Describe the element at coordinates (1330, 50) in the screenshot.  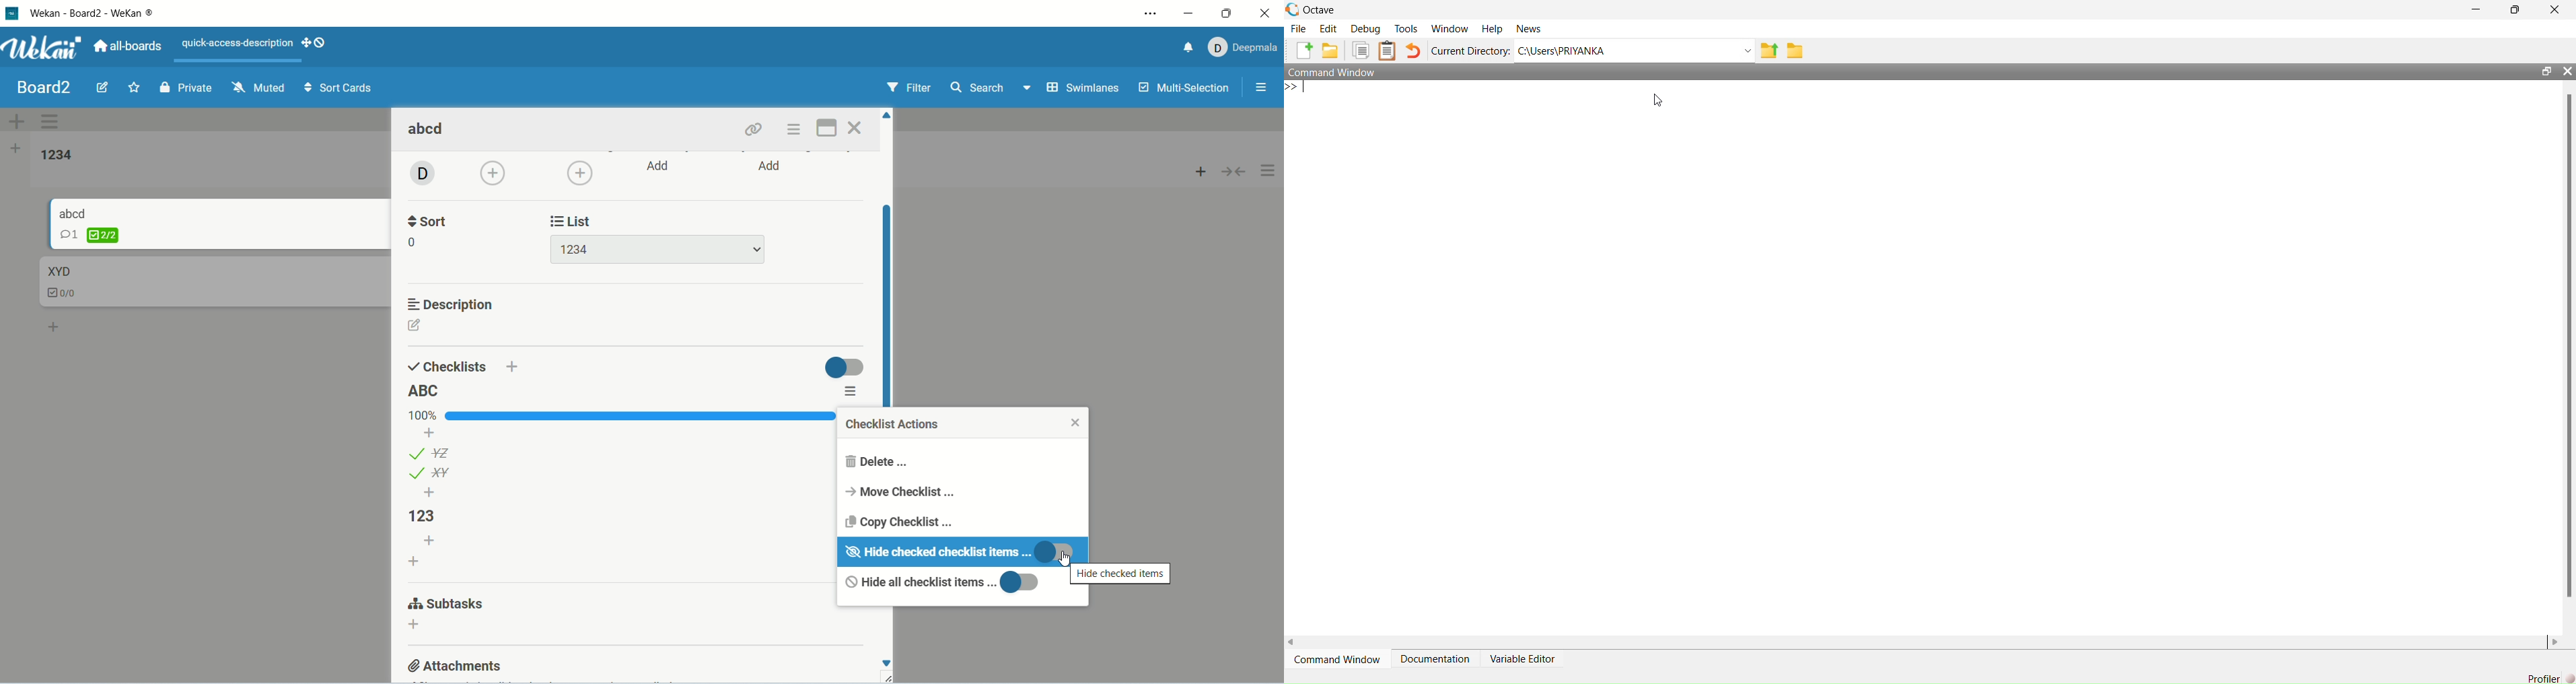
I see `add folder` at that location.